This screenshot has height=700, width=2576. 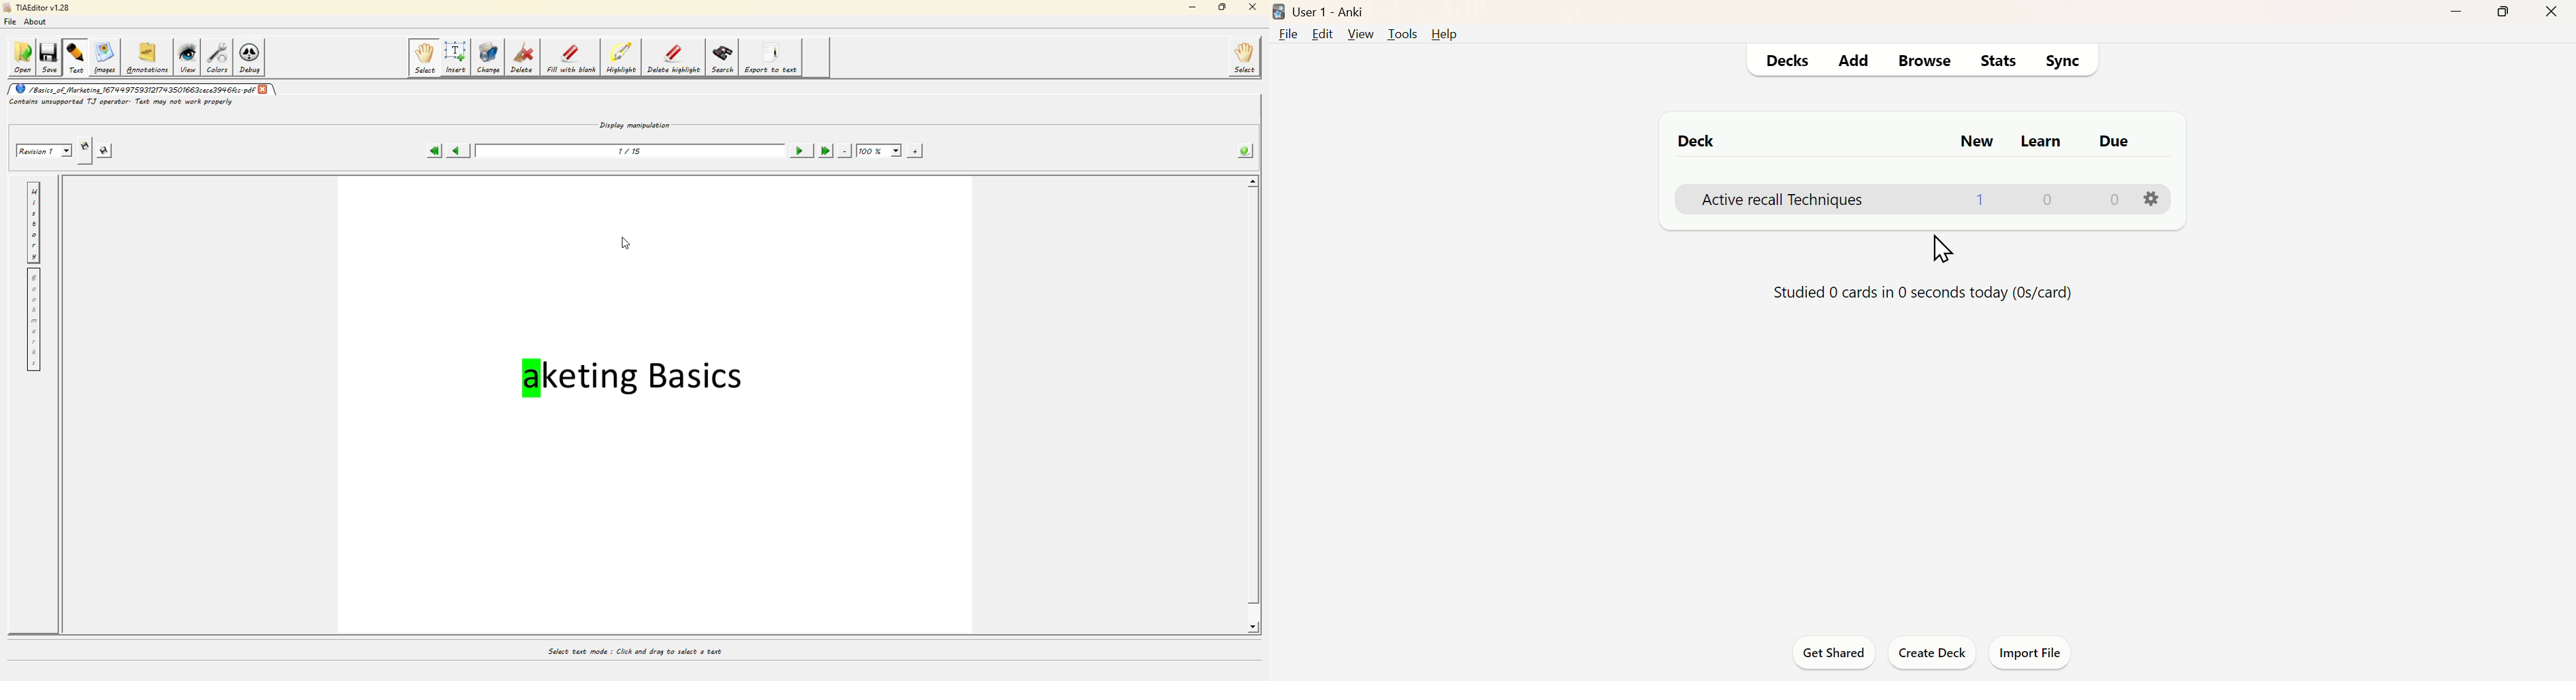 I want to click on Sync, so click(x=2062, y=63).